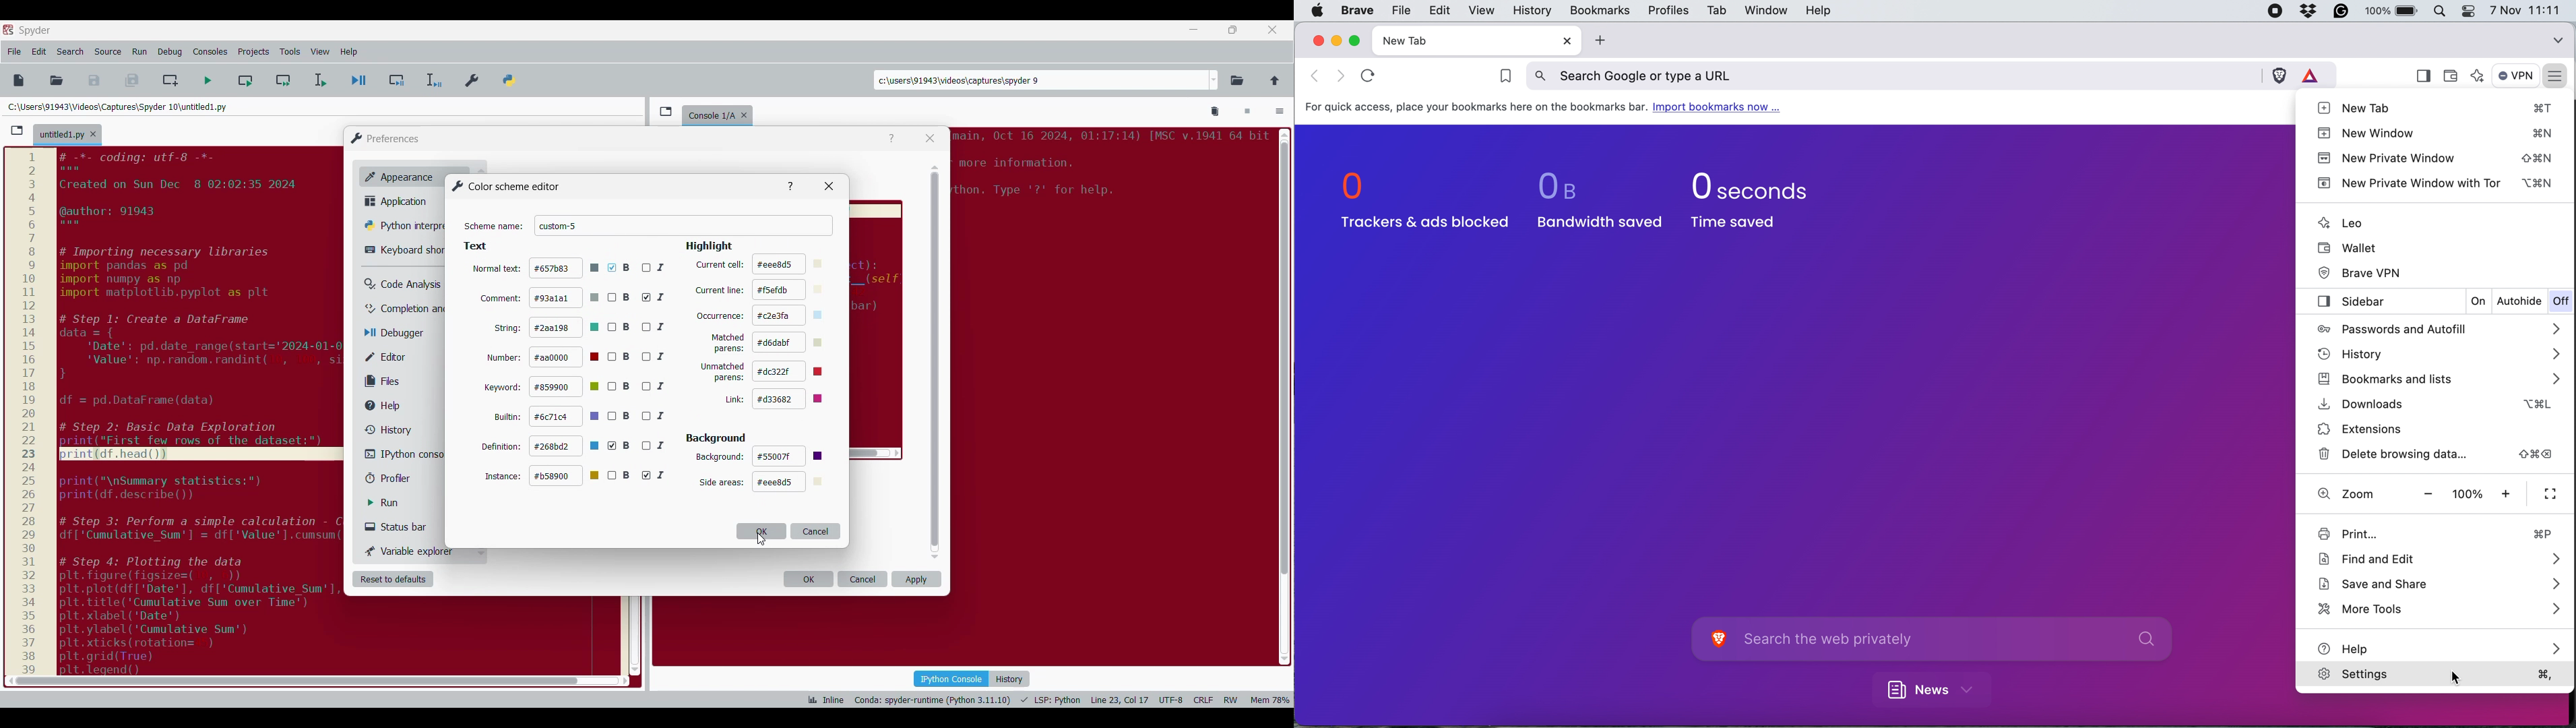  Describe the element at coordinates (503, 388) in the screenshot. I see `keyword` at that location.